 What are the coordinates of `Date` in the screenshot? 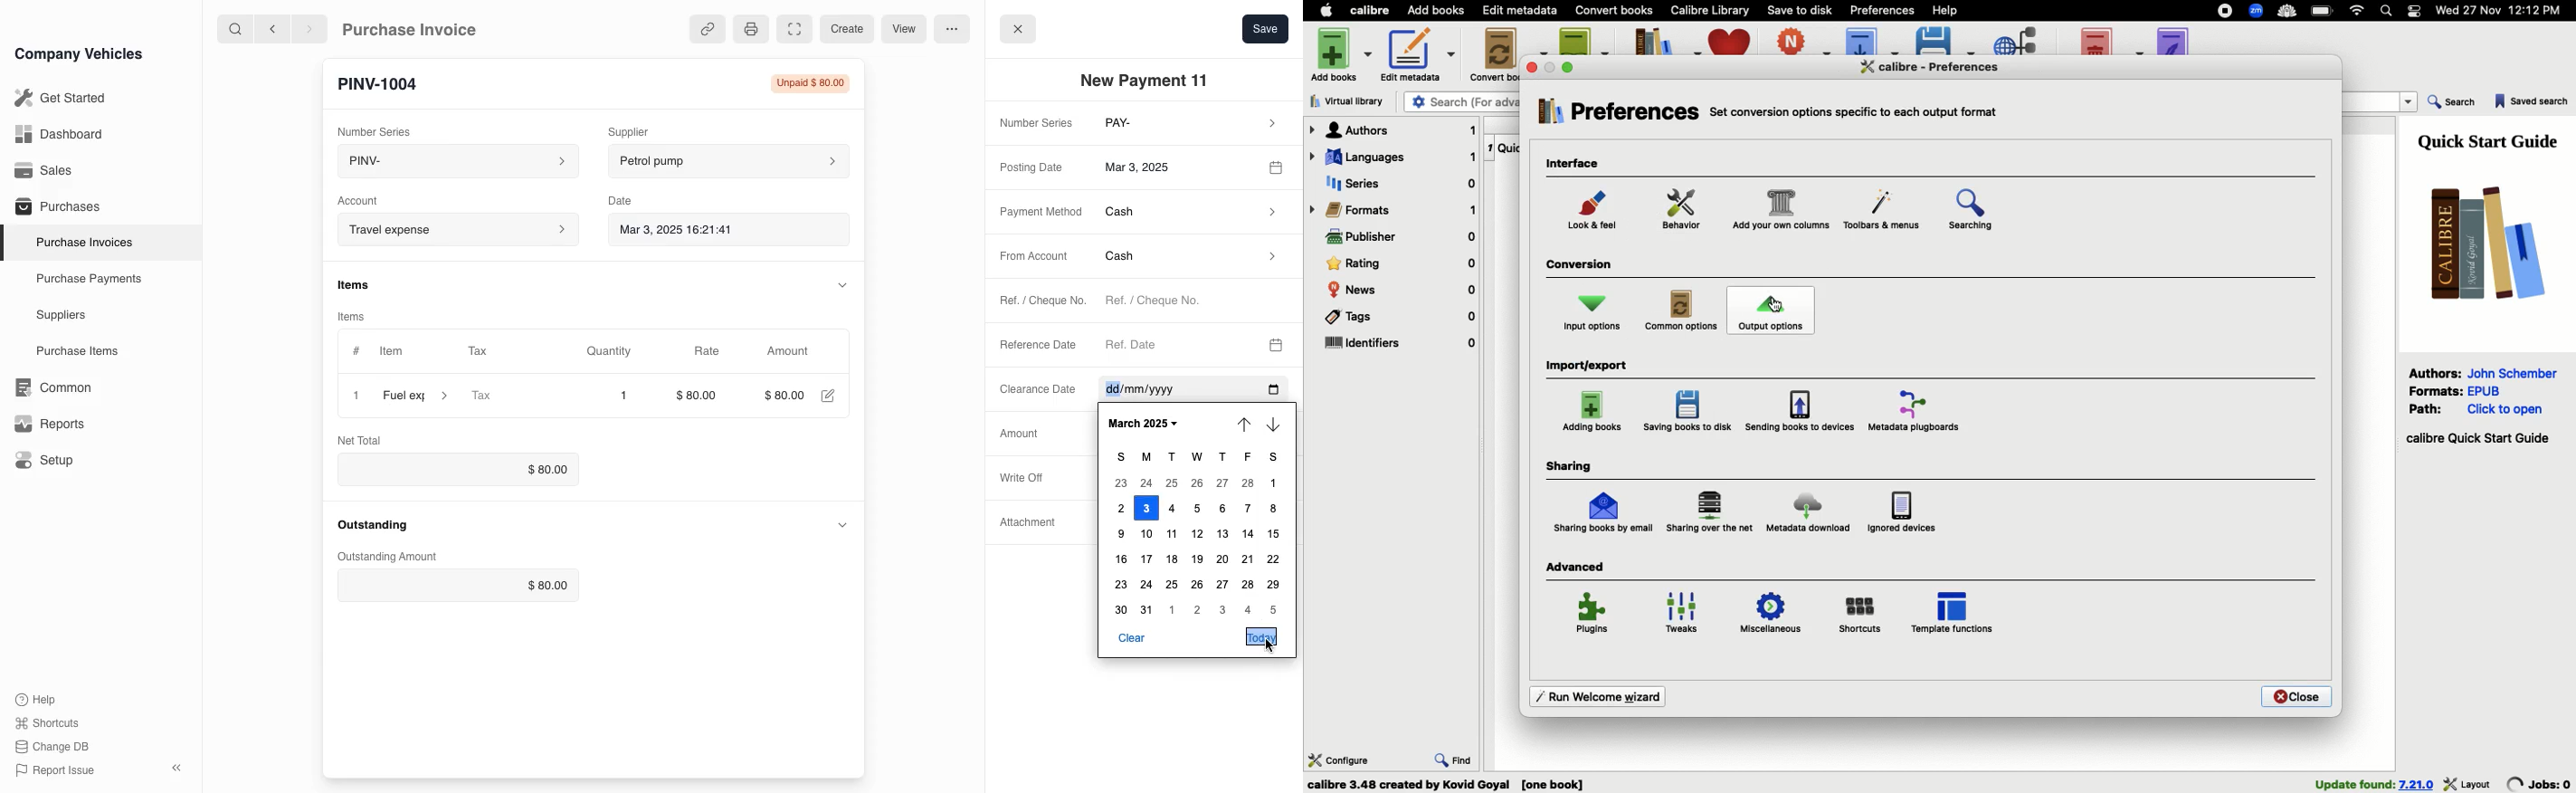 It's located at (2506, 12).